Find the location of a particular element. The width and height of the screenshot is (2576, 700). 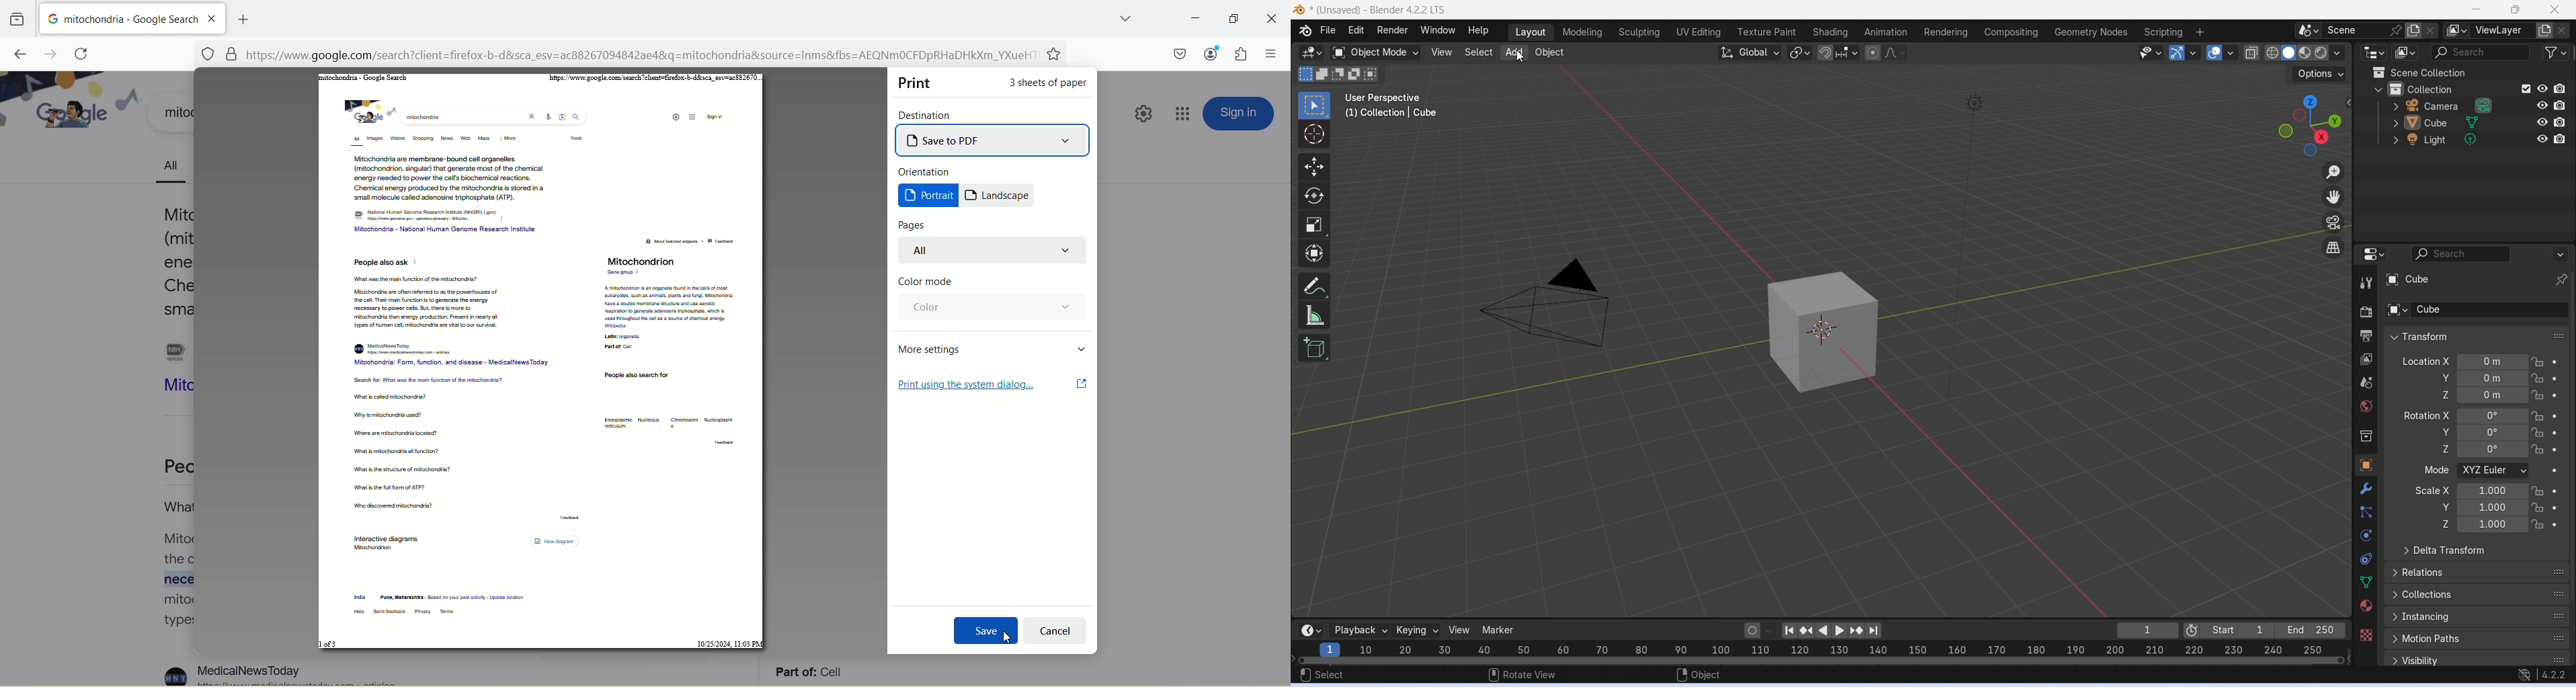

delete scene is located at coordinates (2431, 30).